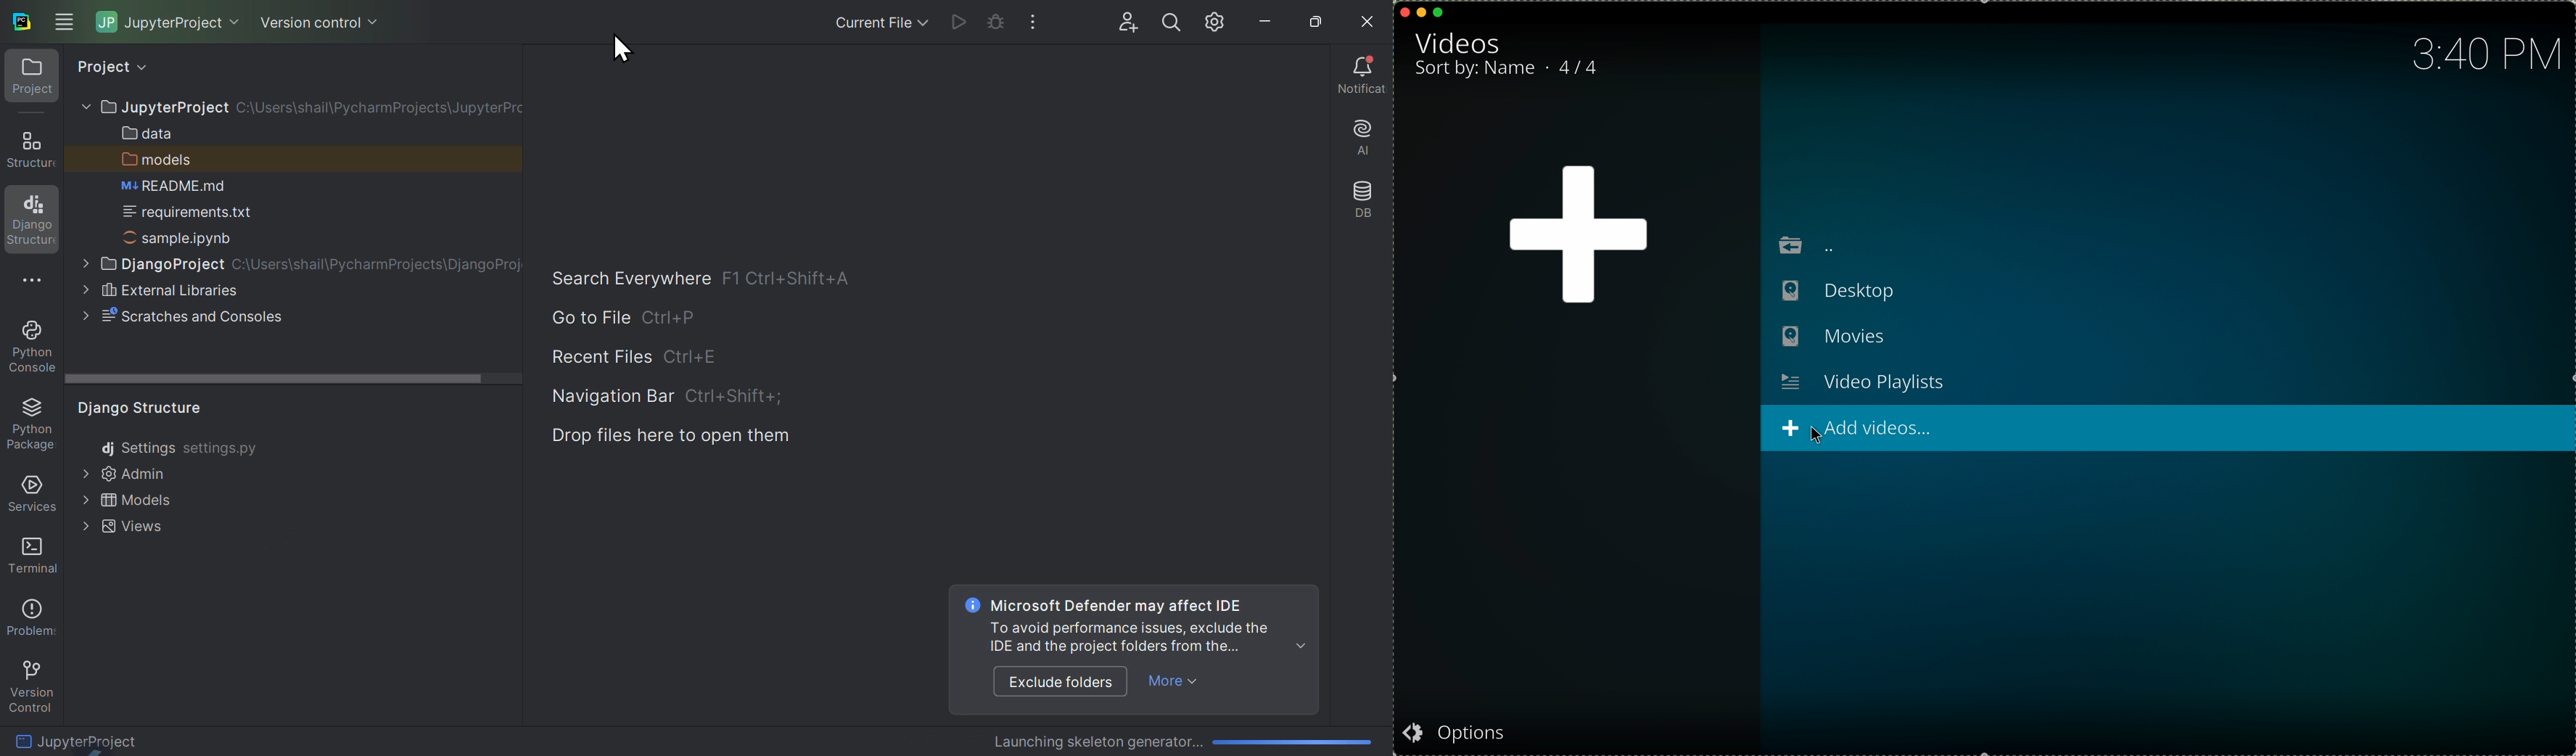 The height and width of the screenshot is (756, 2576). Describe the element at coordinates (1421, 11) in the screenshot. I see `minimise` at that location.